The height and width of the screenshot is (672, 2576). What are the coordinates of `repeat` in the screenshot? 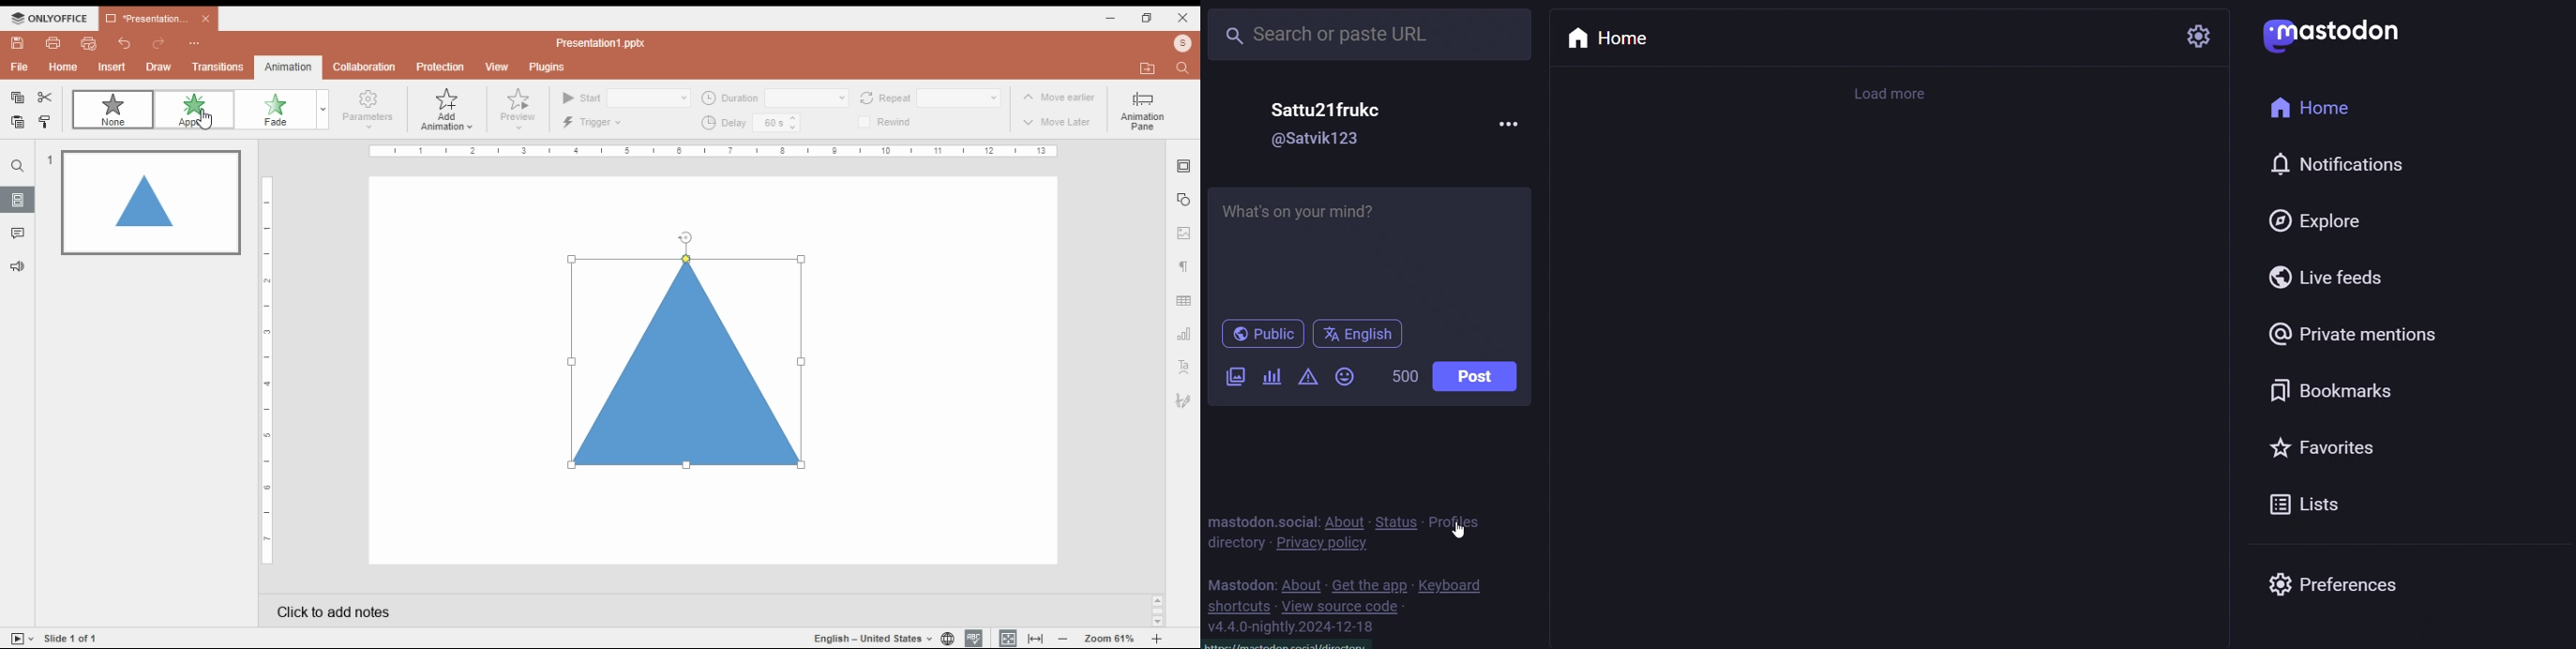 It's located at (957, 97).